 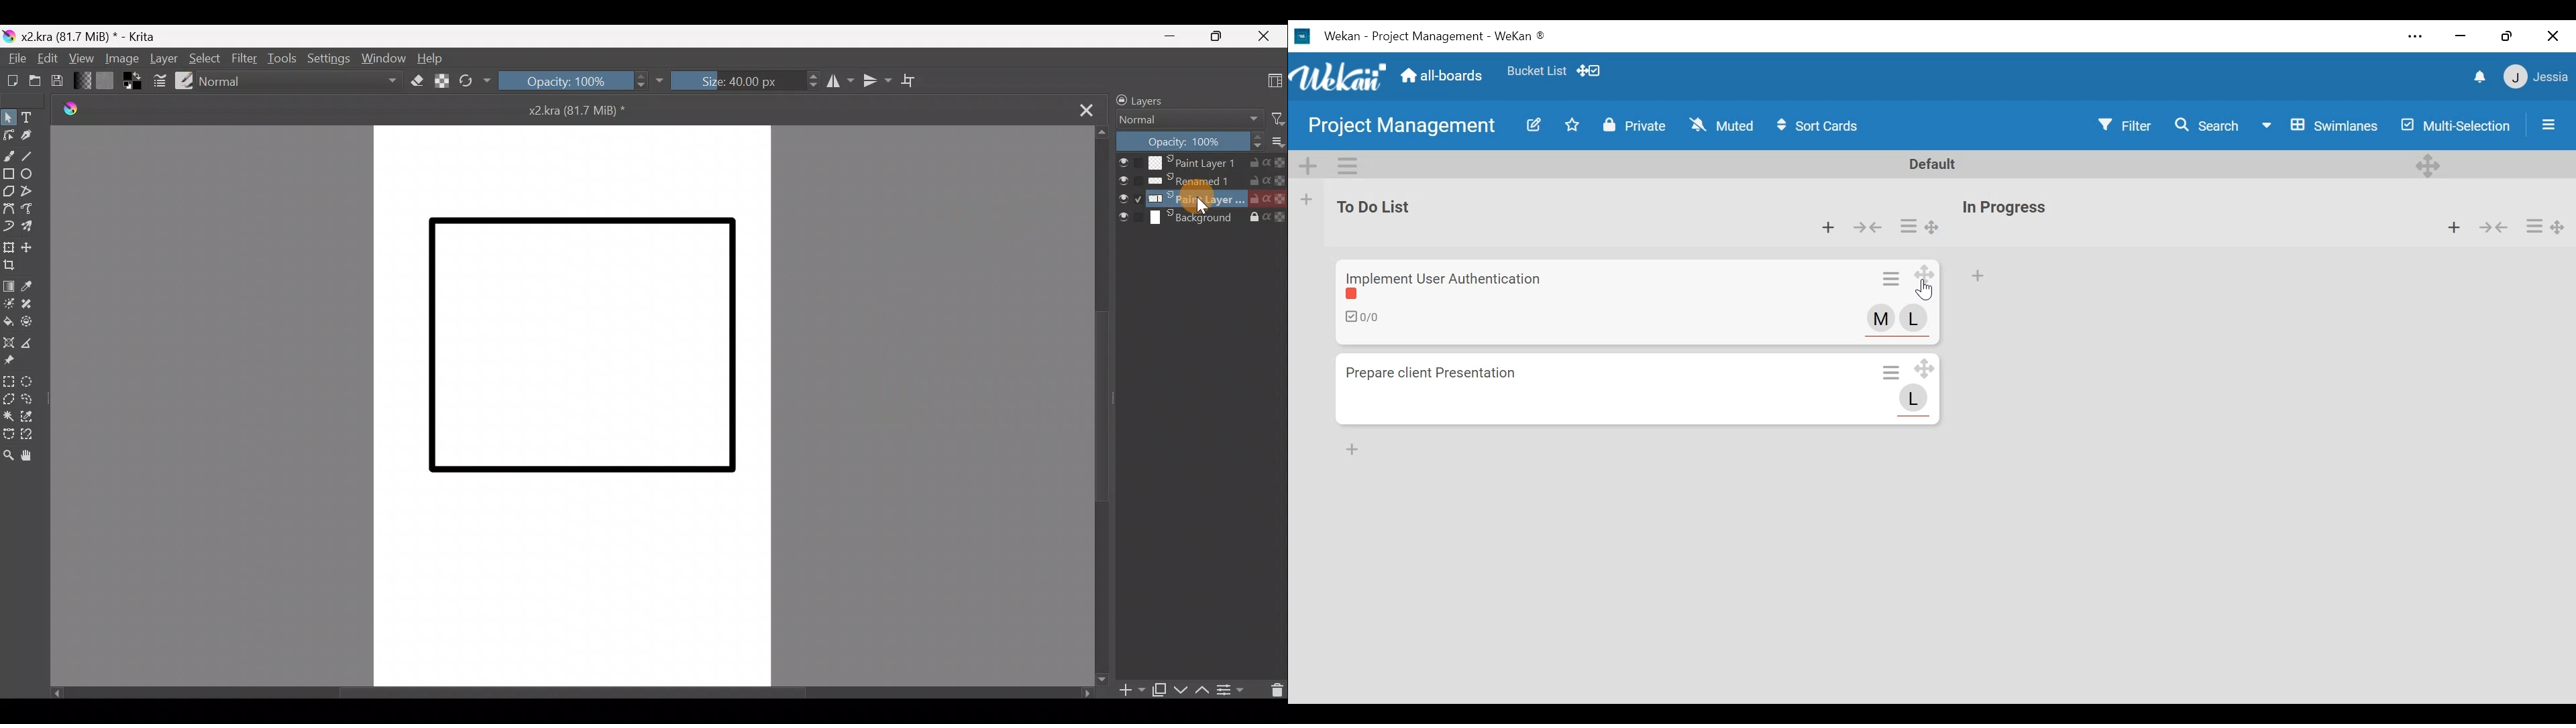 What do you see at coordinates (9, 35) in the screenshot?
I see `Krita logo` at bounding box center [9, 35].